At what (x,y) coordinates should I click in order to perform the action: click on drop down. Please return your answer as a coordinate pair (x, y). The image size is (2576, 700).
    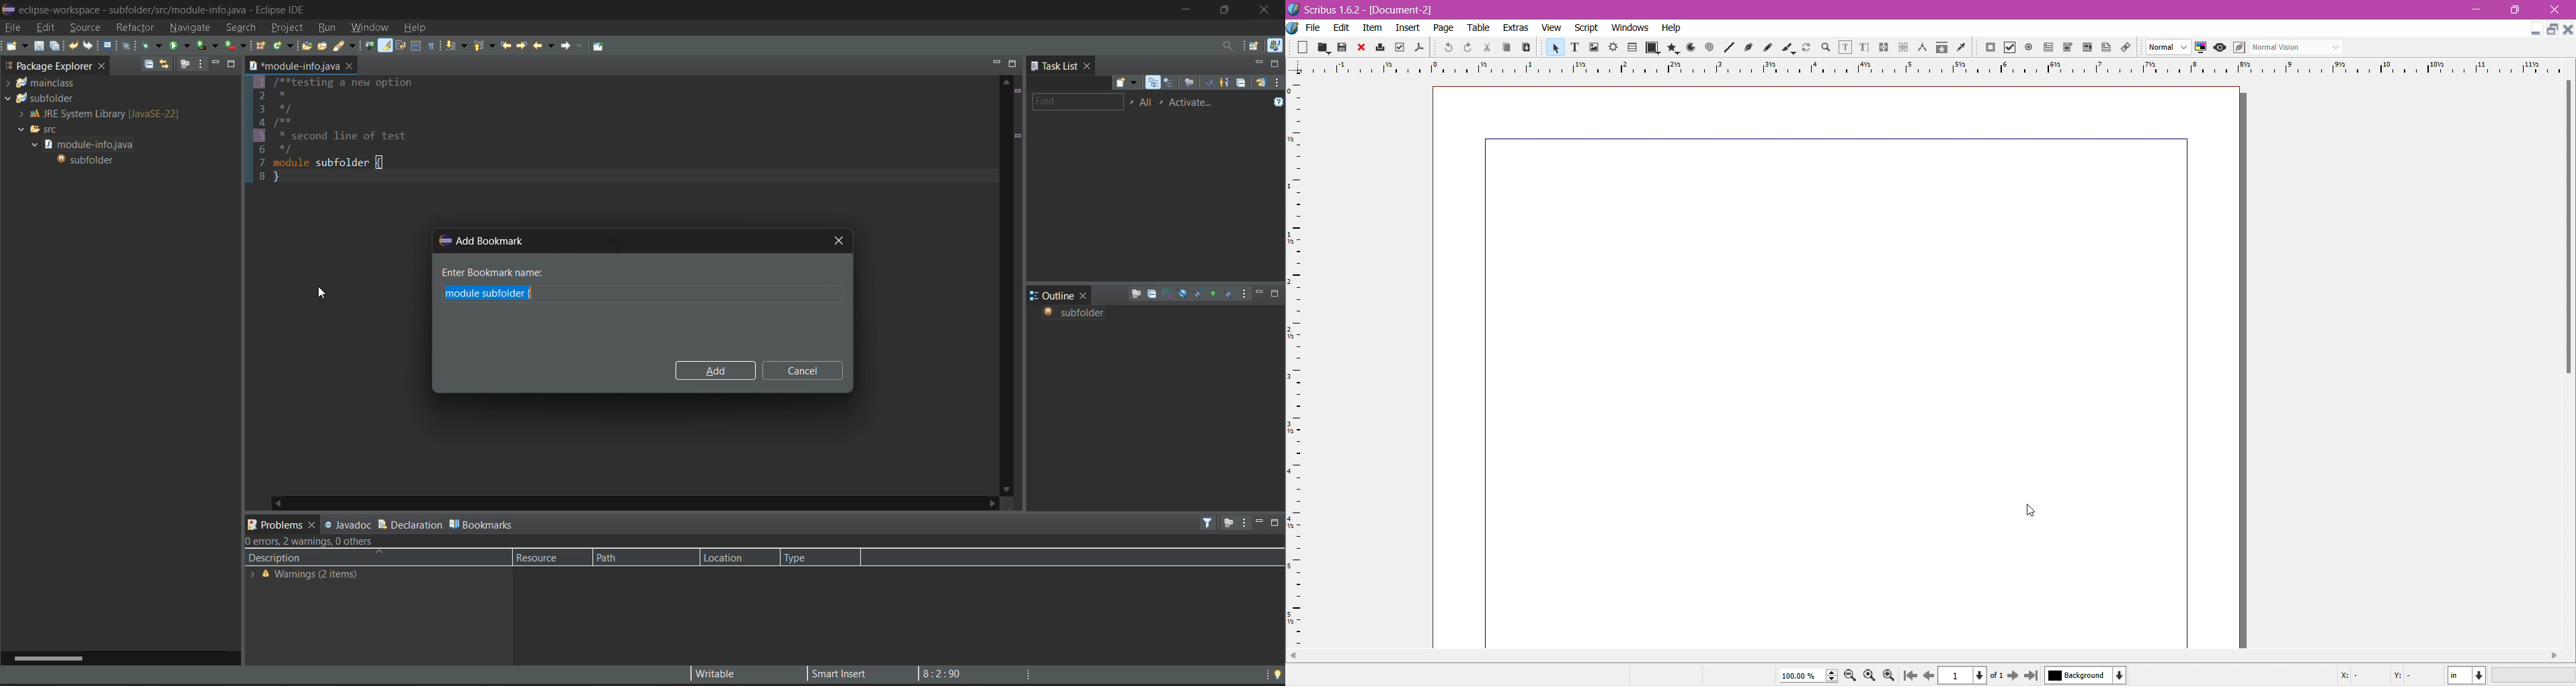
    Looking at the image, I should click on (2162, 46).